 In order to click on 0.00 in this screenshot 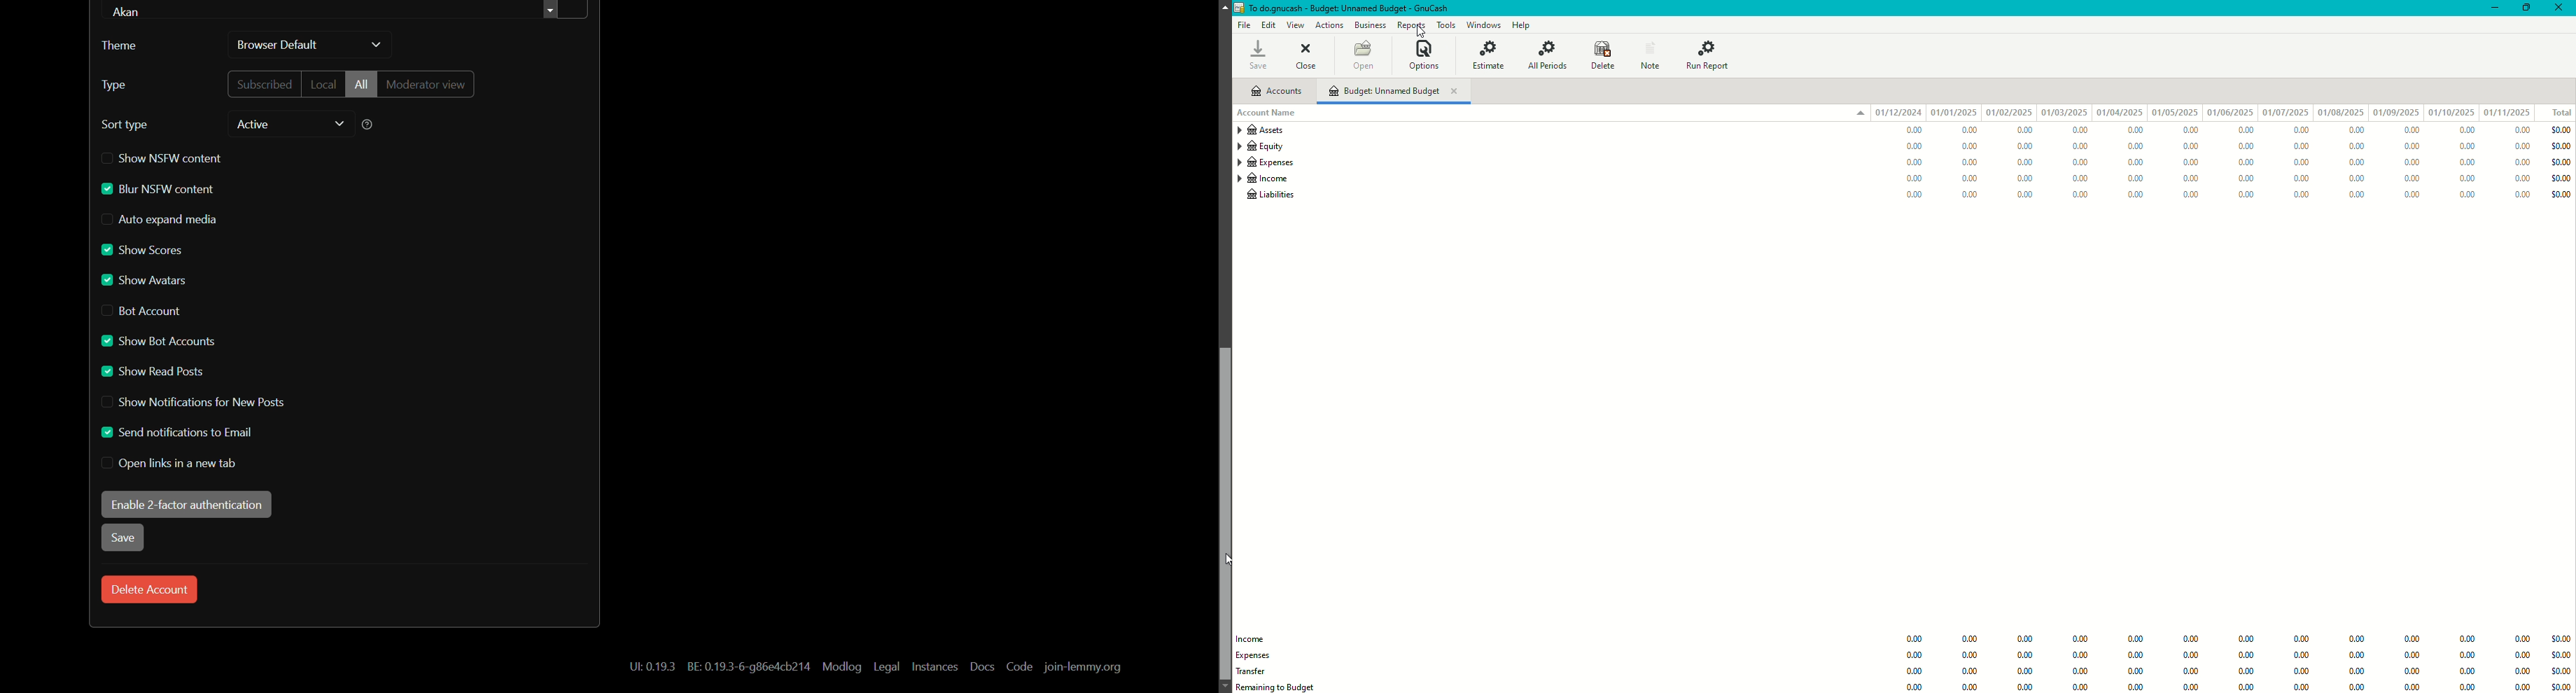, I will do `click(1973, 672)`.